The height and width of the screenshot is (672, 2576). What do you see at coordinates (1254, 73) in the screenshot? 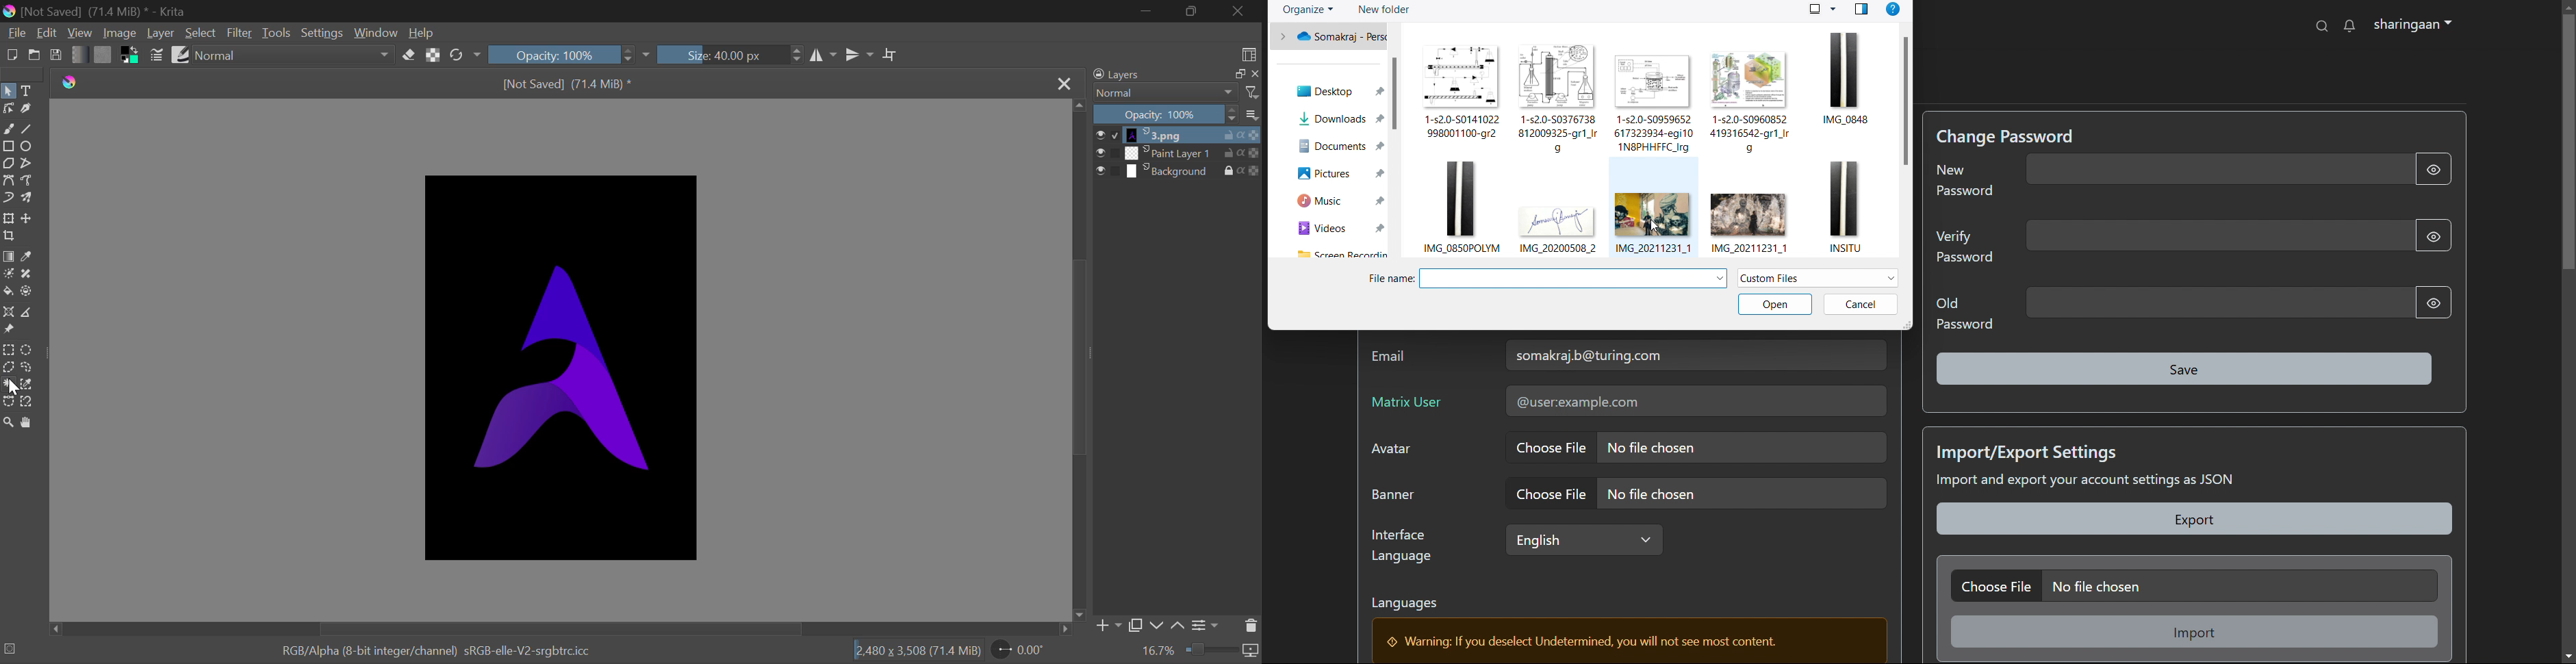
I see `close` at bounding box center [1254, 73].